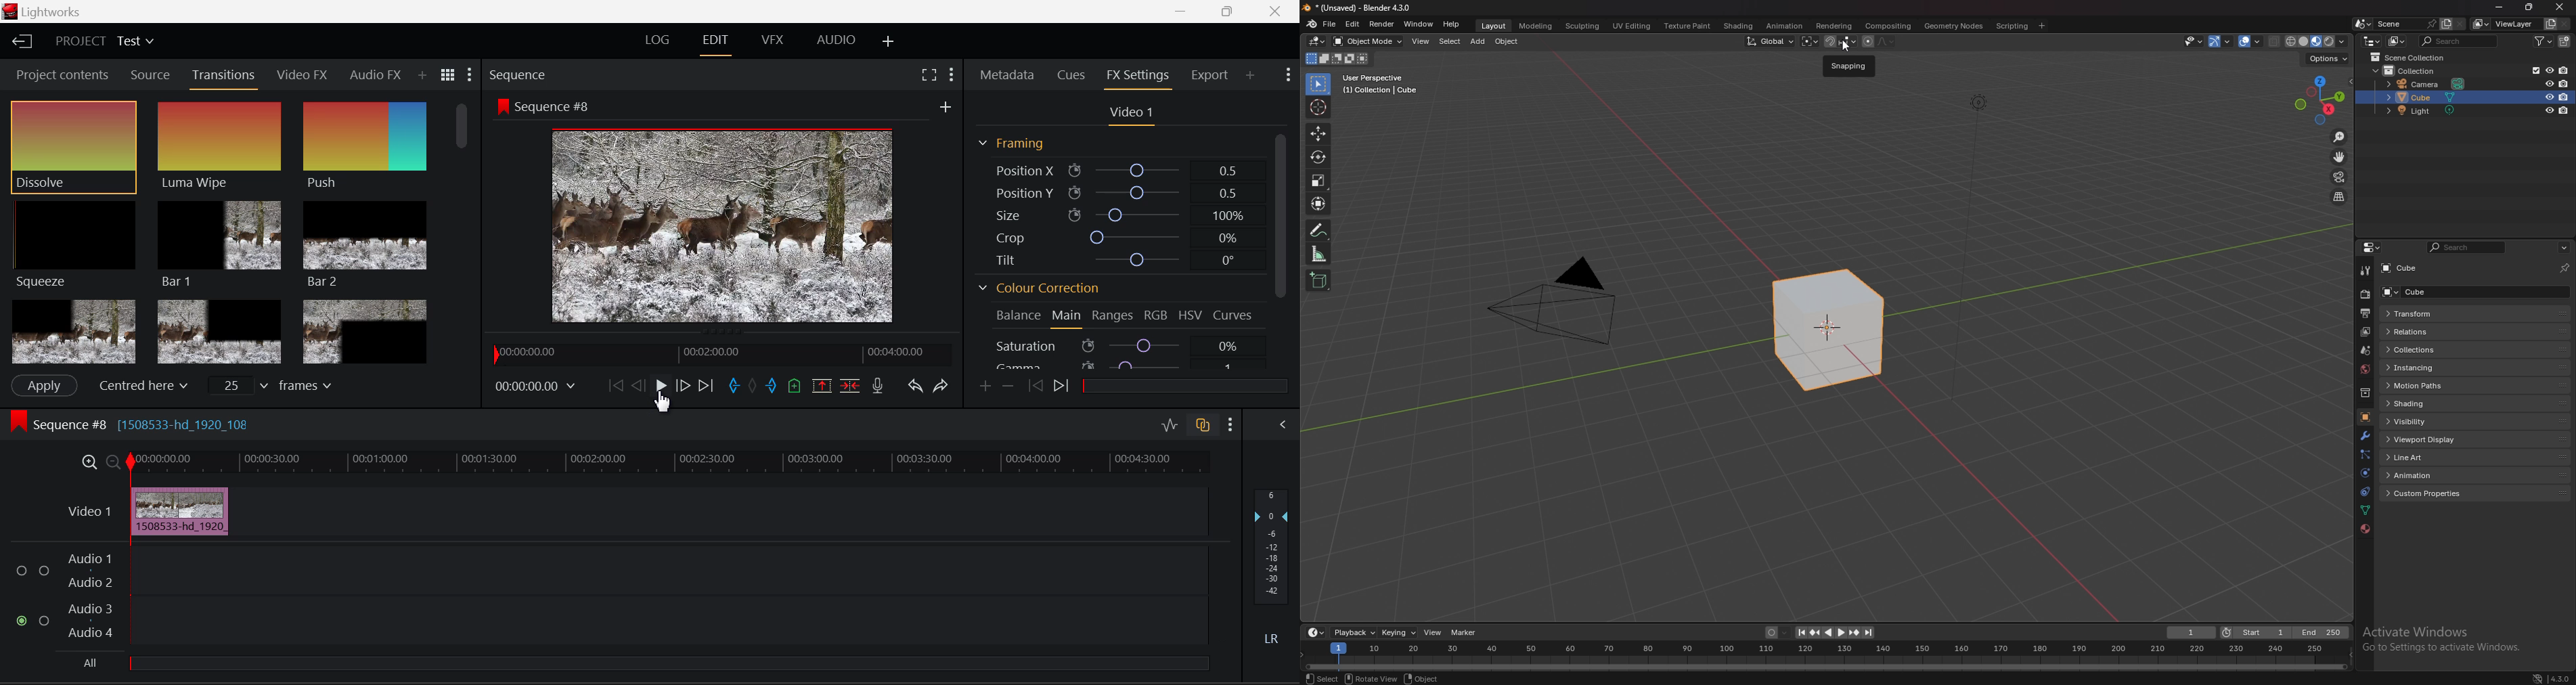 Image resolution: width=2576 pixels, height=700 pixels. What do you see at coordinates (666, 461) in the screenshot?
I see `Project Timeline` at bounding box center [666, 461].